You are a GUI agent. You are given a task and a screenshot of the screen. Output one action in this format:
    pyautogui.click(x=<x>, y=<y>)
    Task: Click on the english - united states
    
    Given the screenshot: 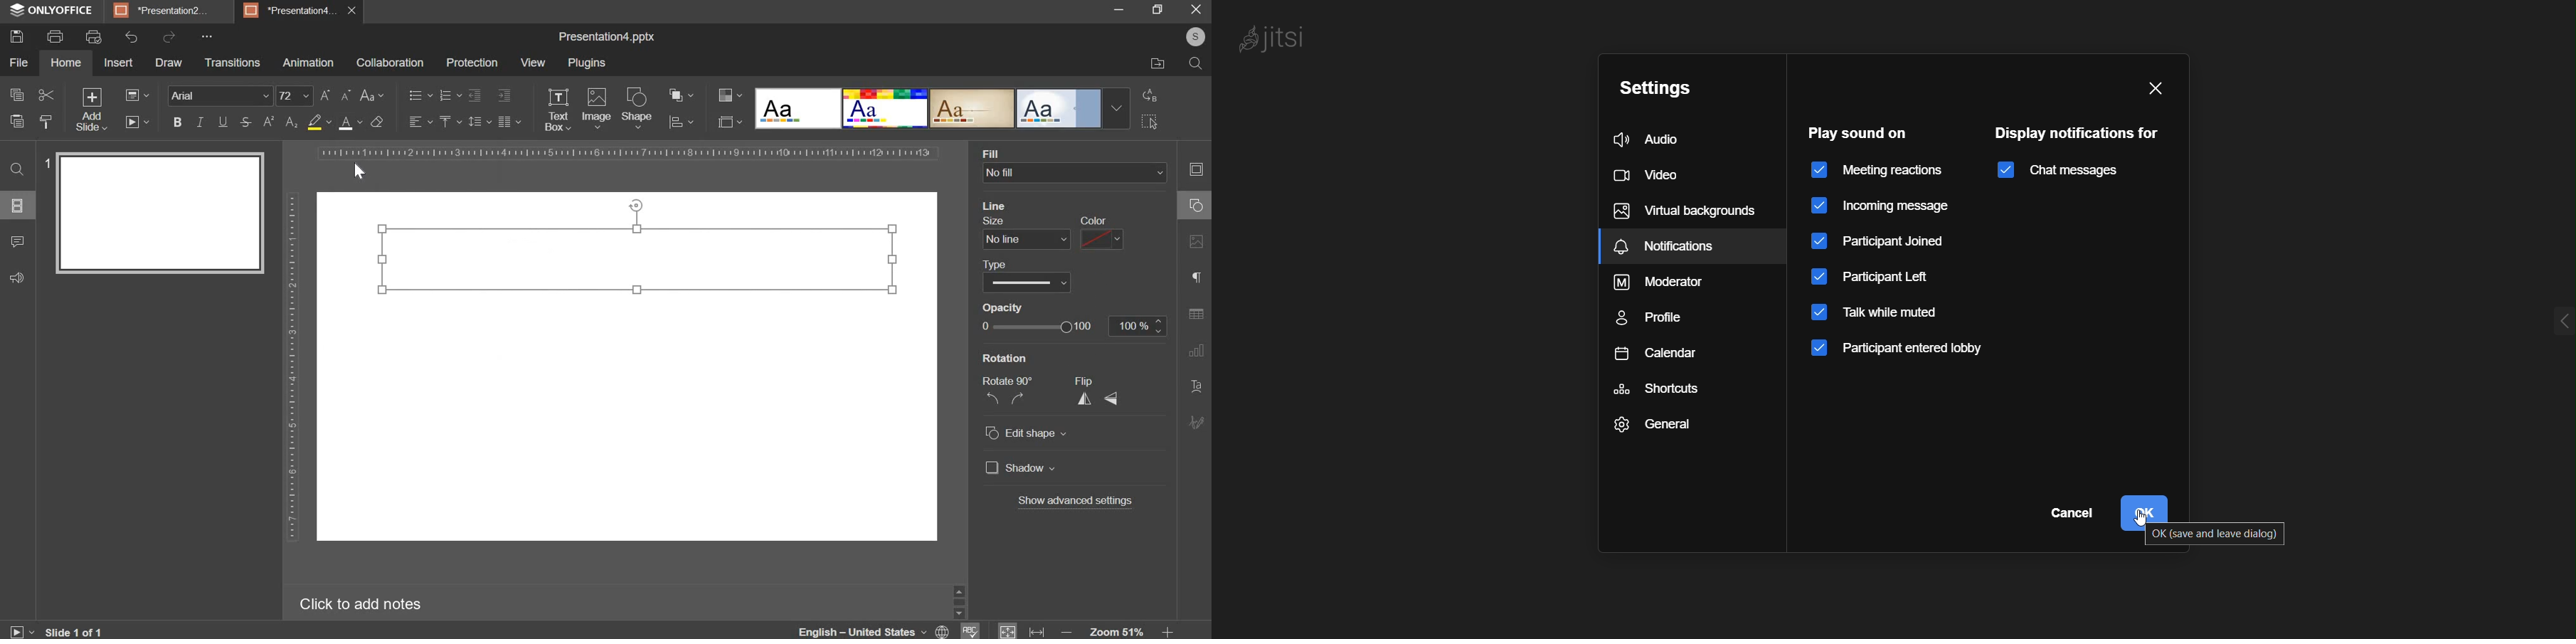 What is the action you would take?
    pyautogui.click(x=855, y=630)
    